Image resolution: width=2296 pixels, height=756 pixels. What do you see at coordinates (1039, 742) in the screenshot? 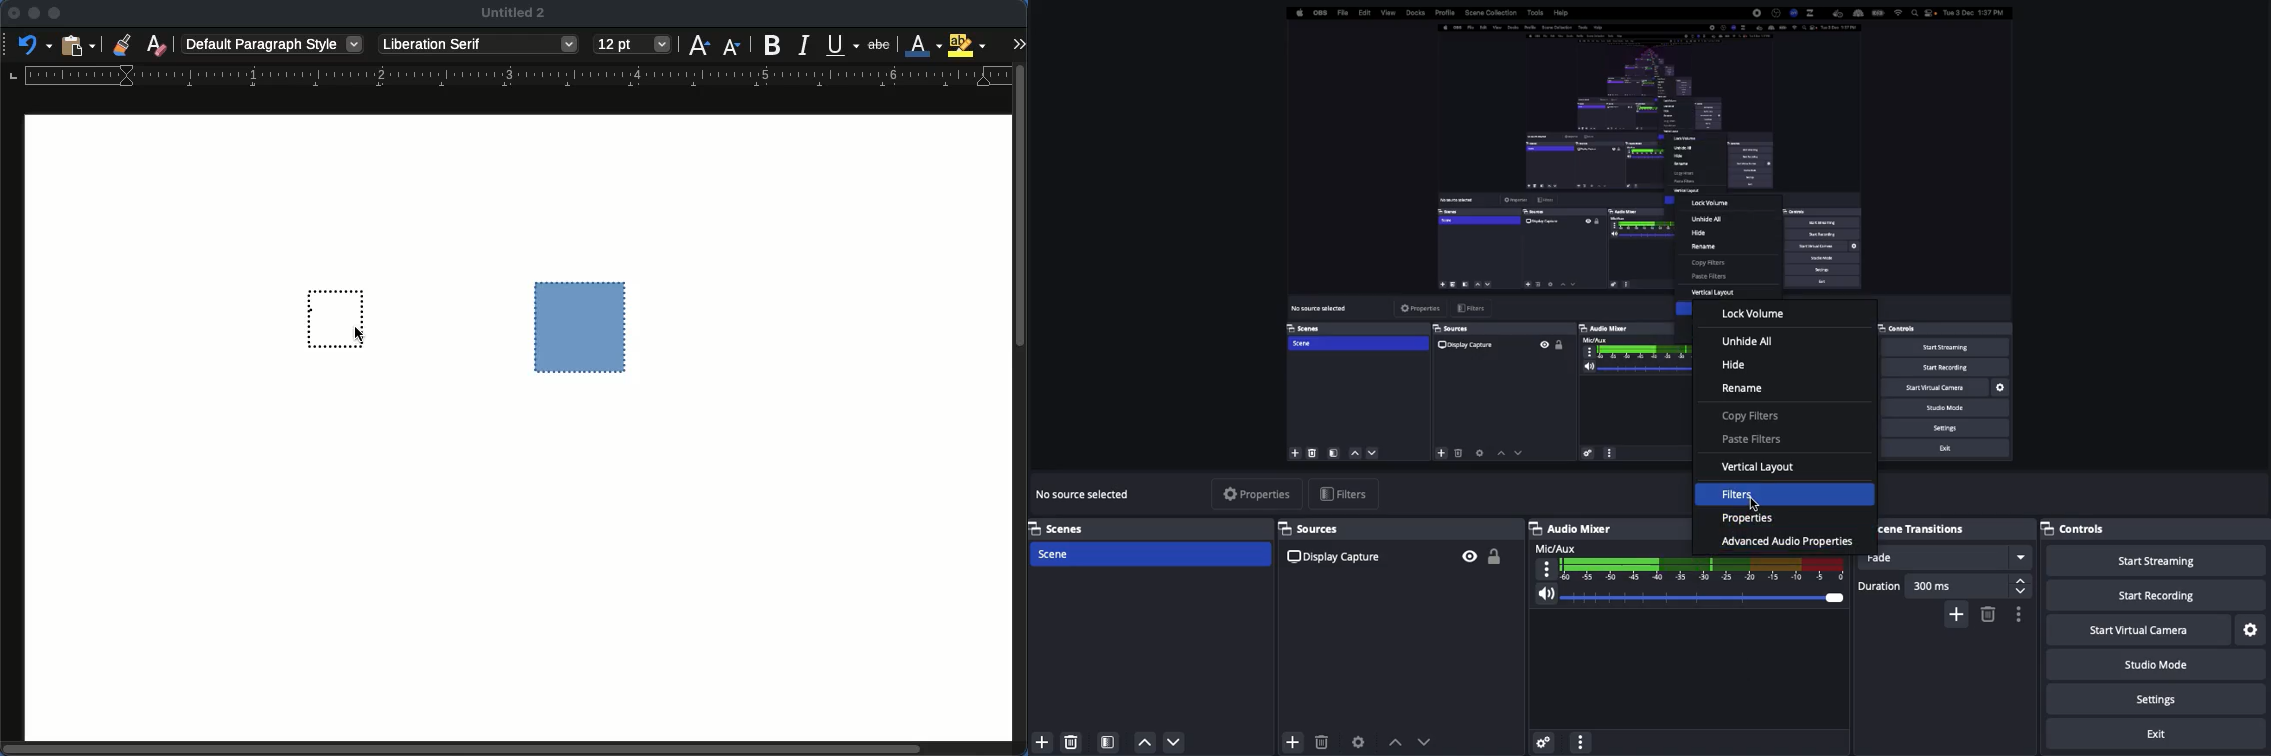
I see `Add` at bounding box center [1039, 742].